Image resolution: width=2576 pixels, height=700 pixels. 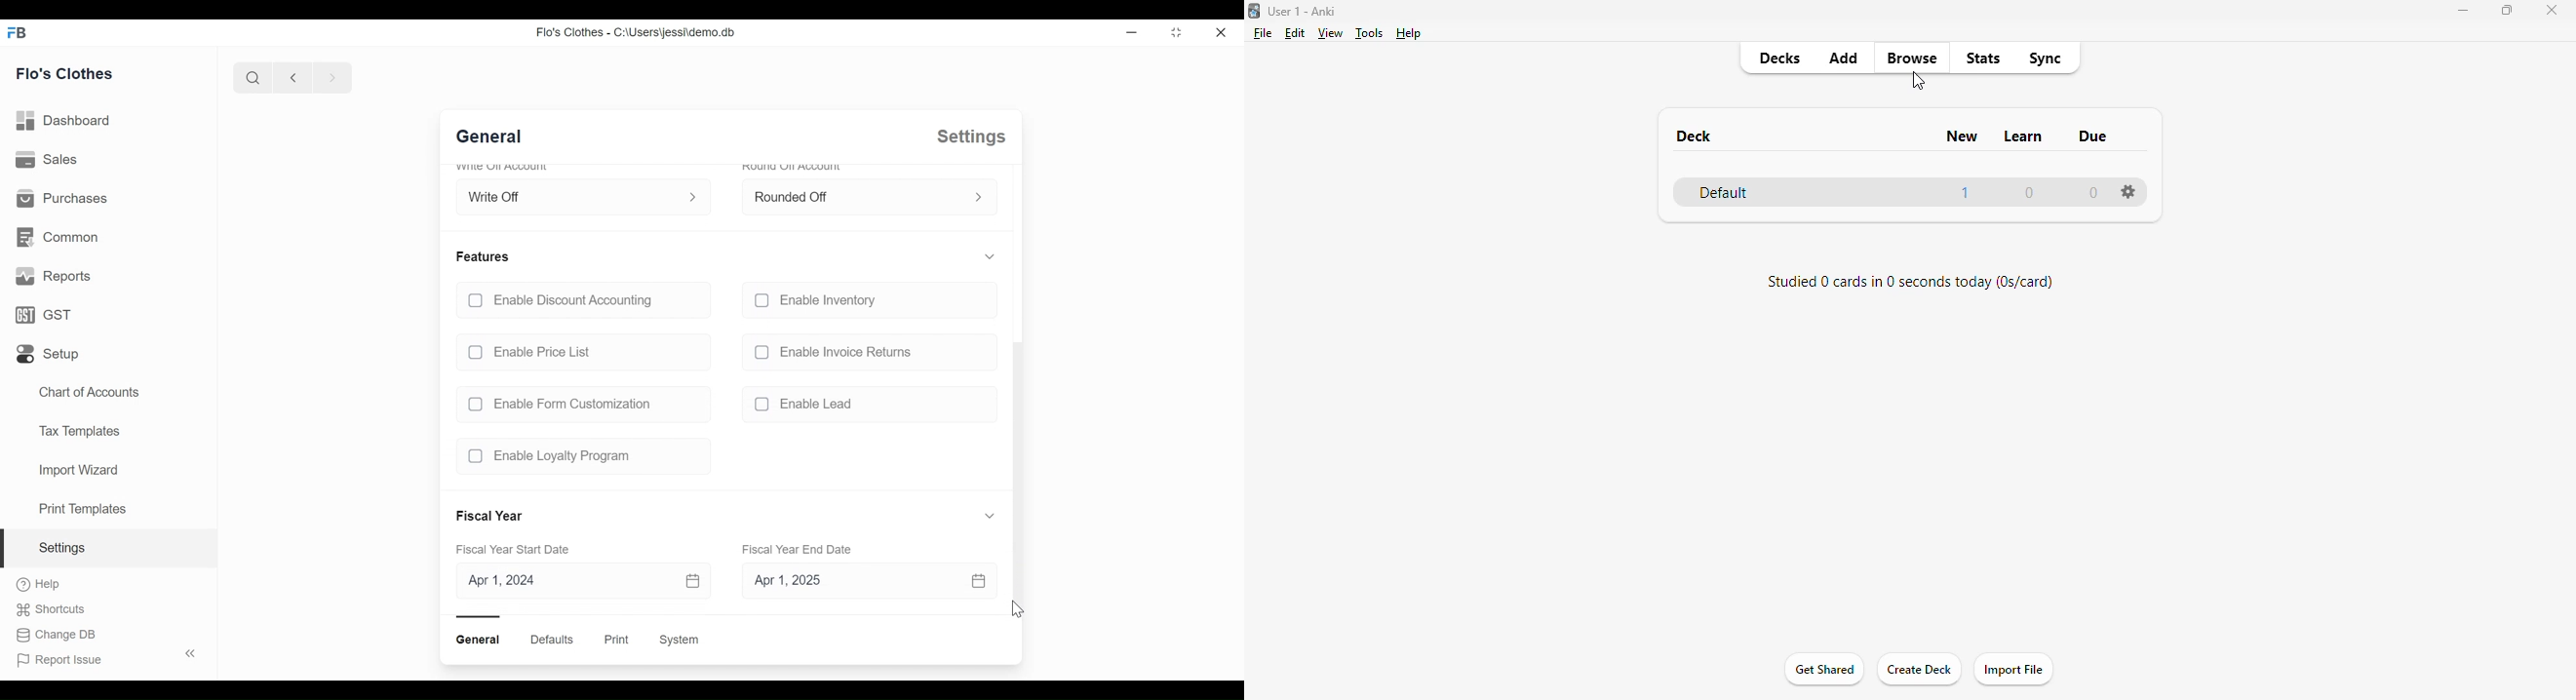 What do you see at coordinates (989, 257) in the screenshot?
I see `Expand` at bounding box center [989, 257].